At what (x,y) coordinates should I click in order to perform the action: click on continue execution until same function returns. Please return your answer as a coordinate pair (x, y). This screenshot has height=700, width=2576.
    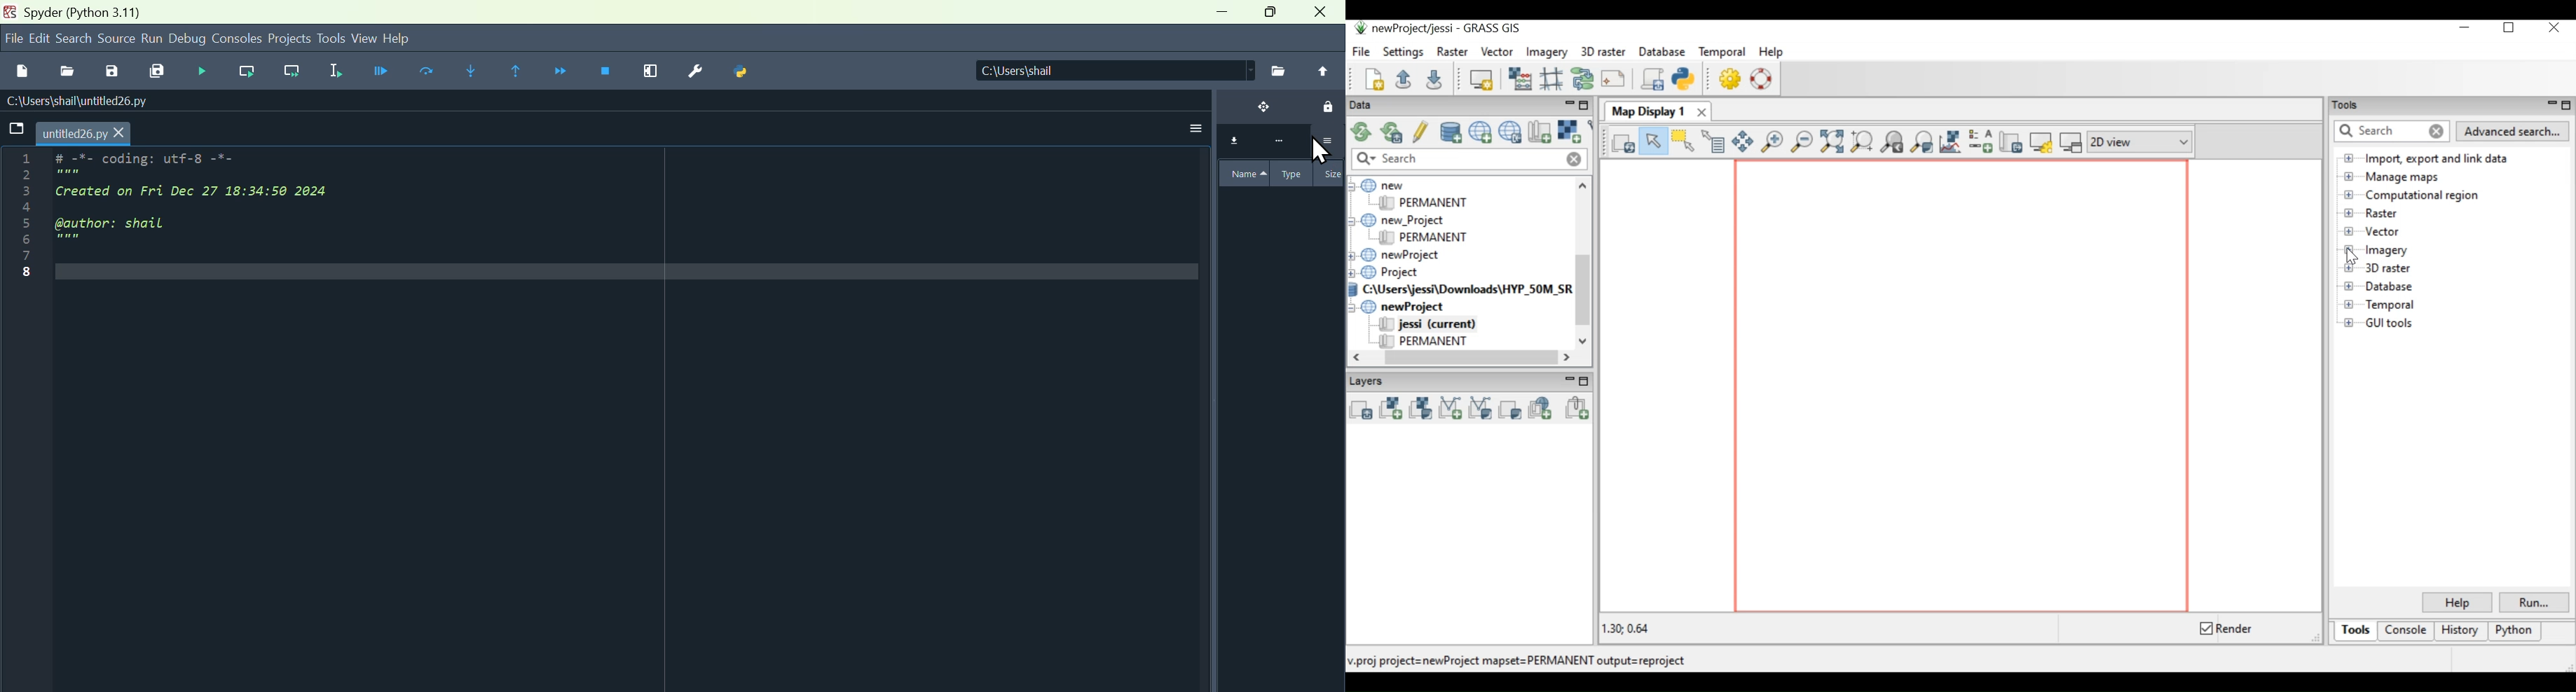
    Looking at the image, I should click on (518, 70).